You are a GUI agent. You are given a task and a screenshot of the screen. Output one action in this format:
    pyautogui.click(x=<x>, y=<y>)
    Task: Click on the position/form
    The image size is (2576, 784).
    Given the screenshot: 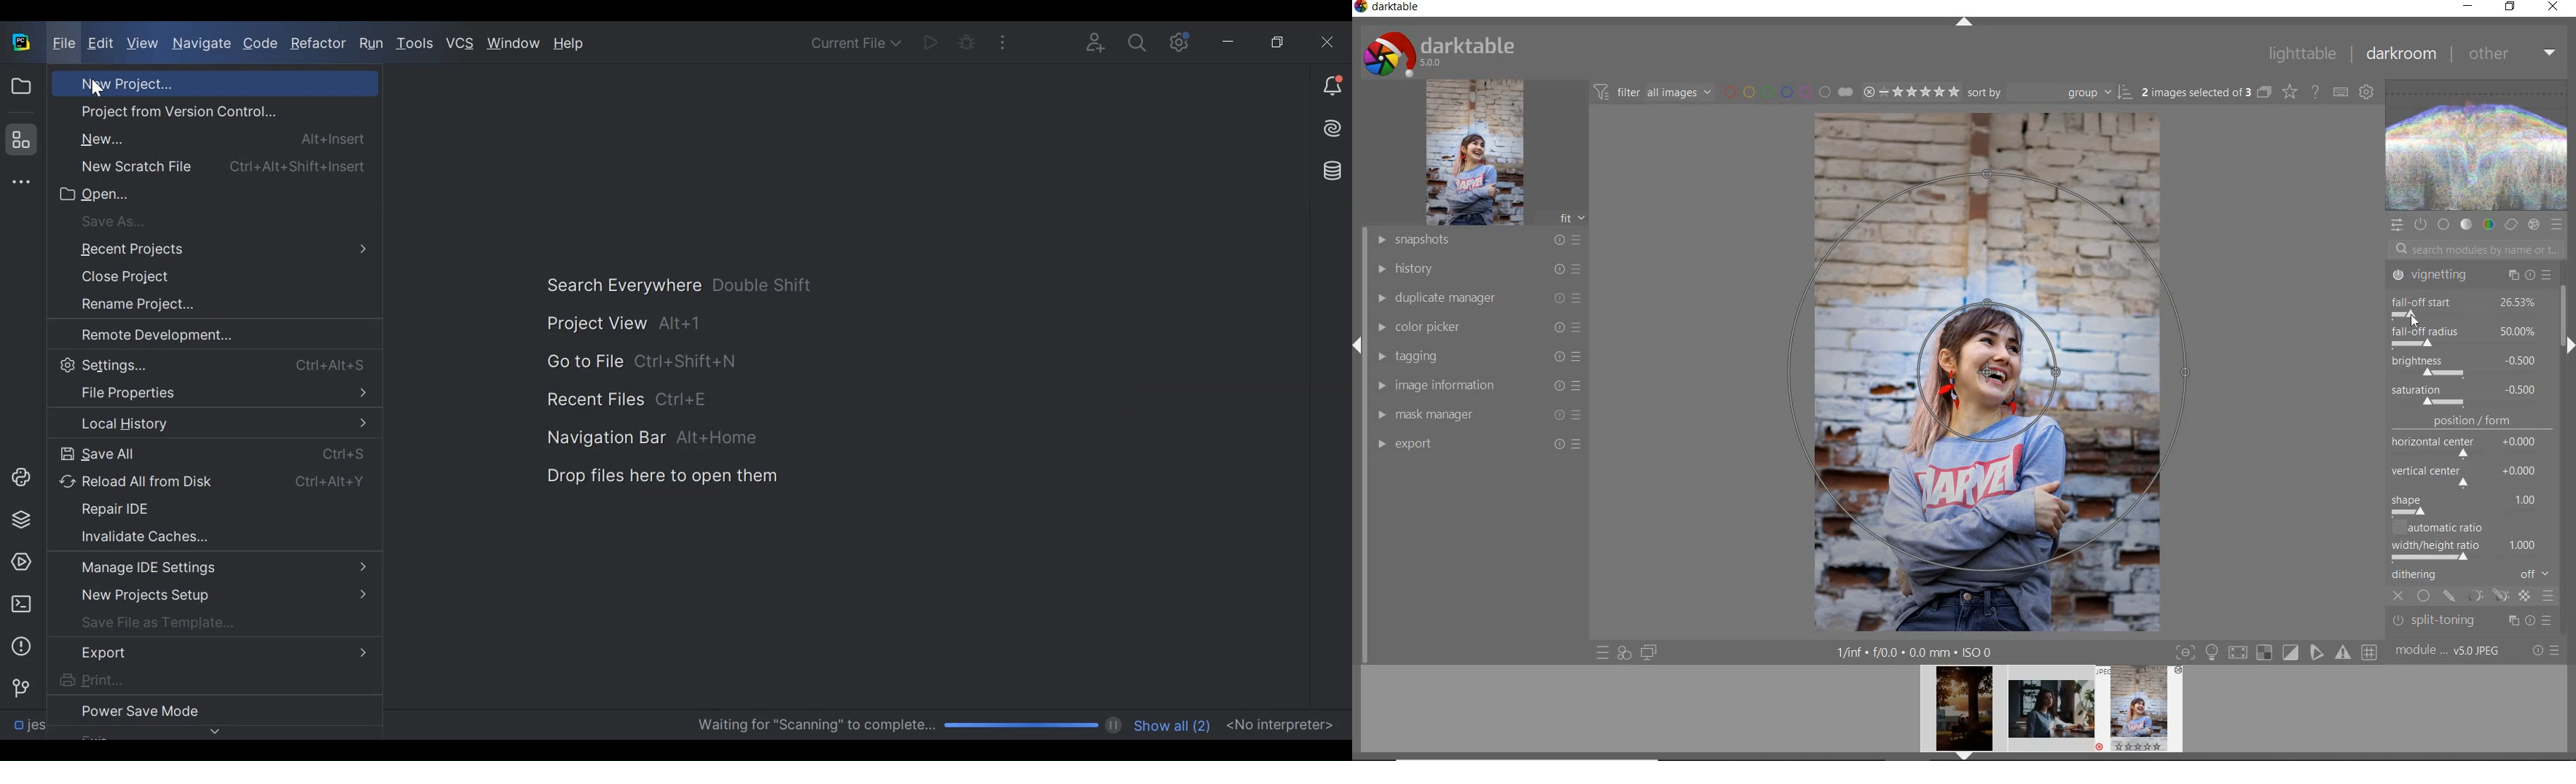 What is the action you would take?
    pyautogui.click(x=2473, y=466)
    